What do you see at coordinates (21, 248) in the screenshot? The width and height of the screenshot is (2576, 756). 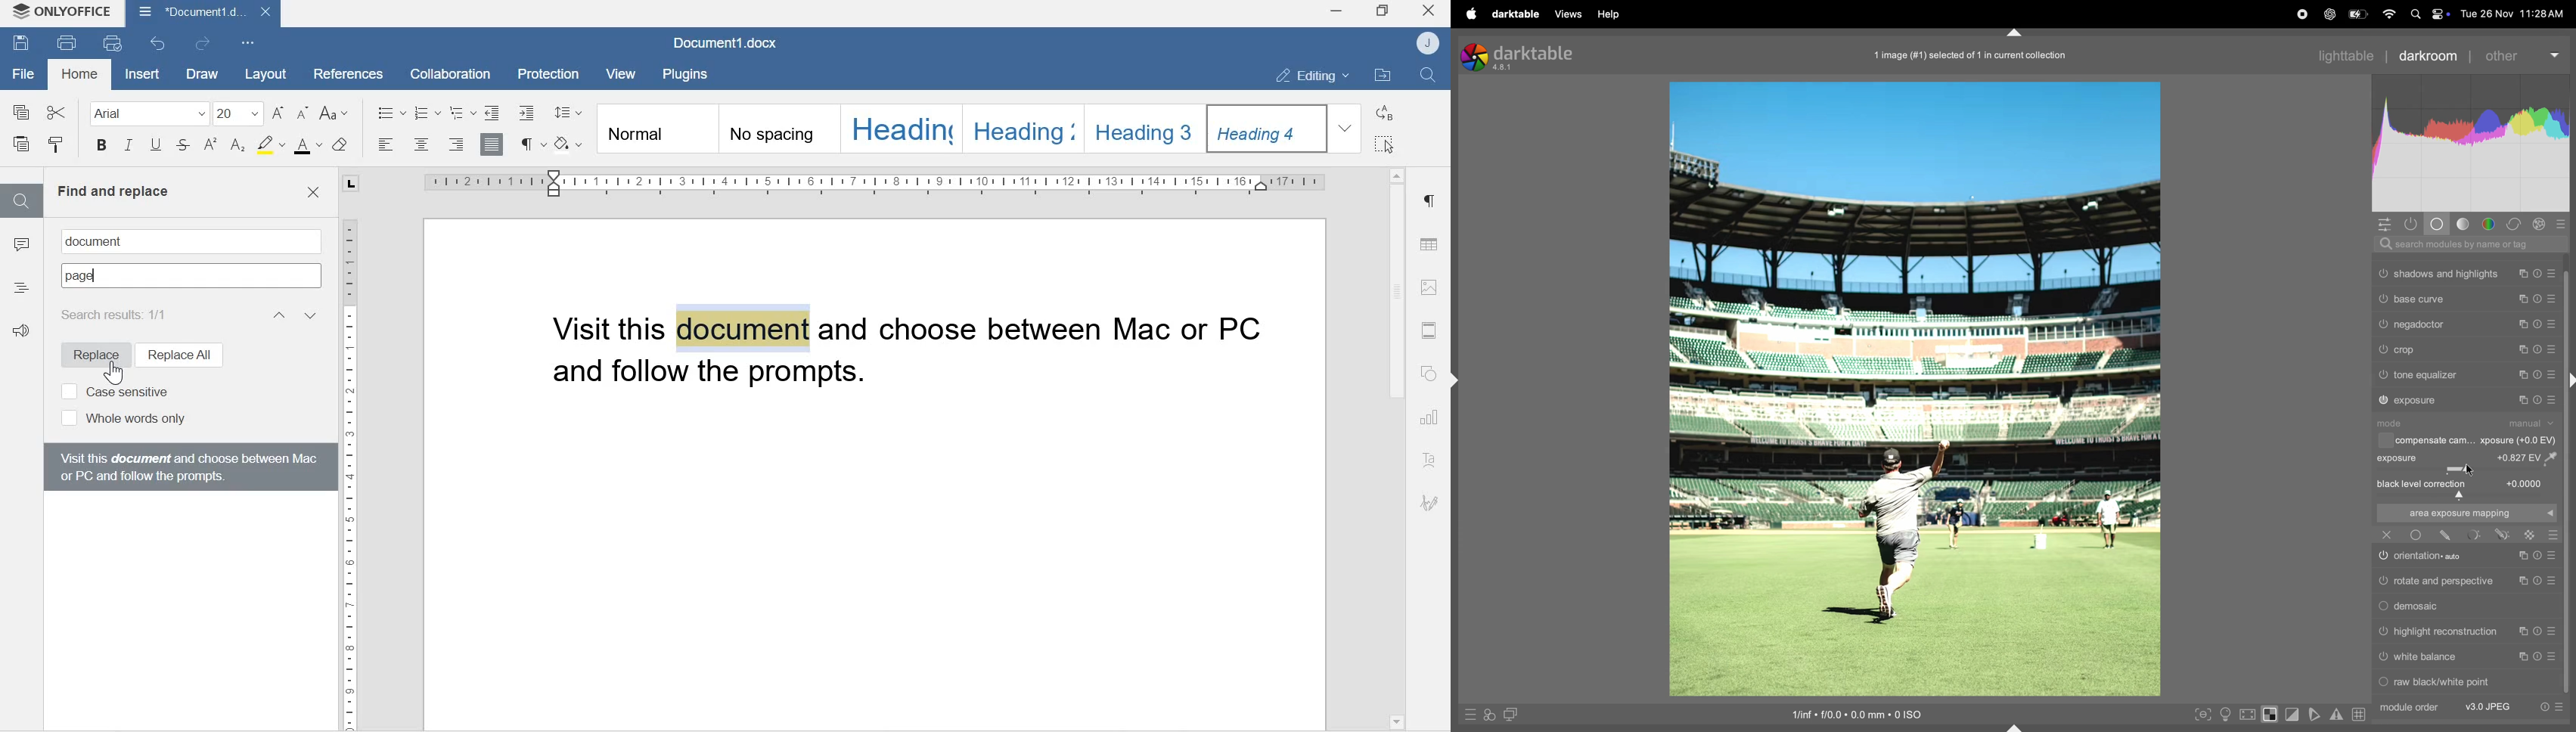 I see `Comments` at bounding box center [21, 248].